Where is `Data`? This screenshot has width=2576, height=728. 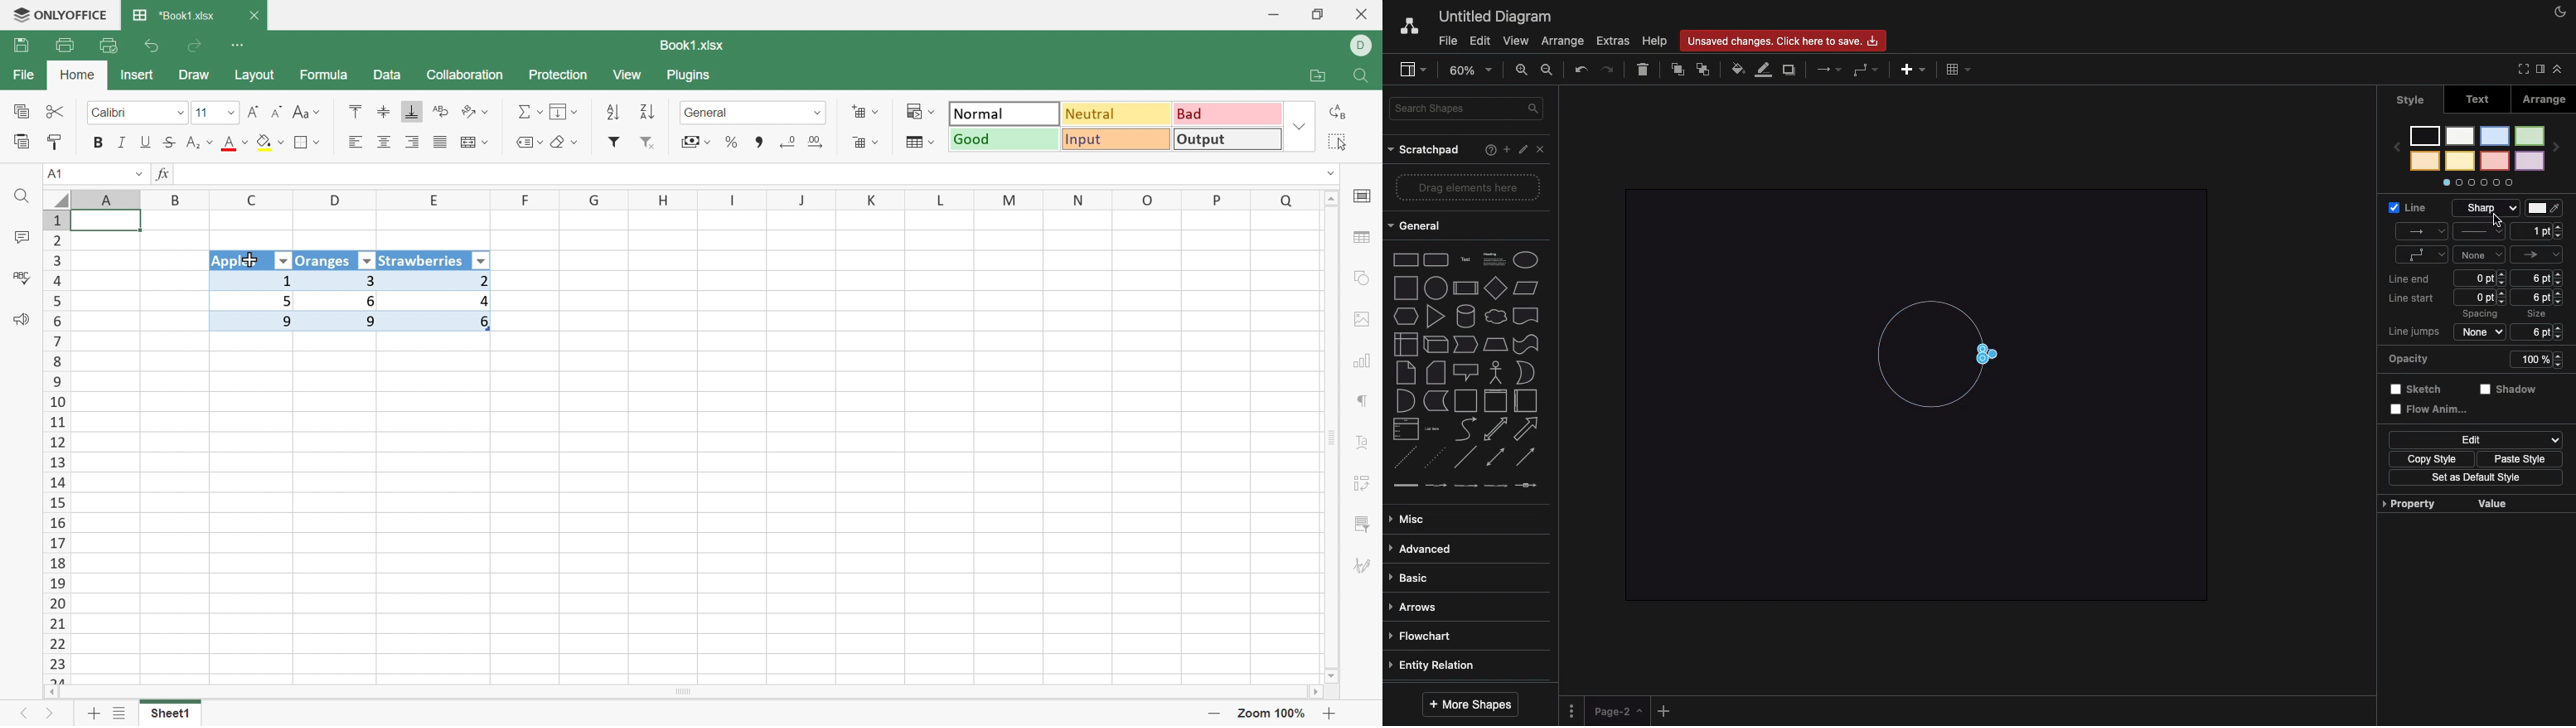
Data is located at coordinates (388, 76).